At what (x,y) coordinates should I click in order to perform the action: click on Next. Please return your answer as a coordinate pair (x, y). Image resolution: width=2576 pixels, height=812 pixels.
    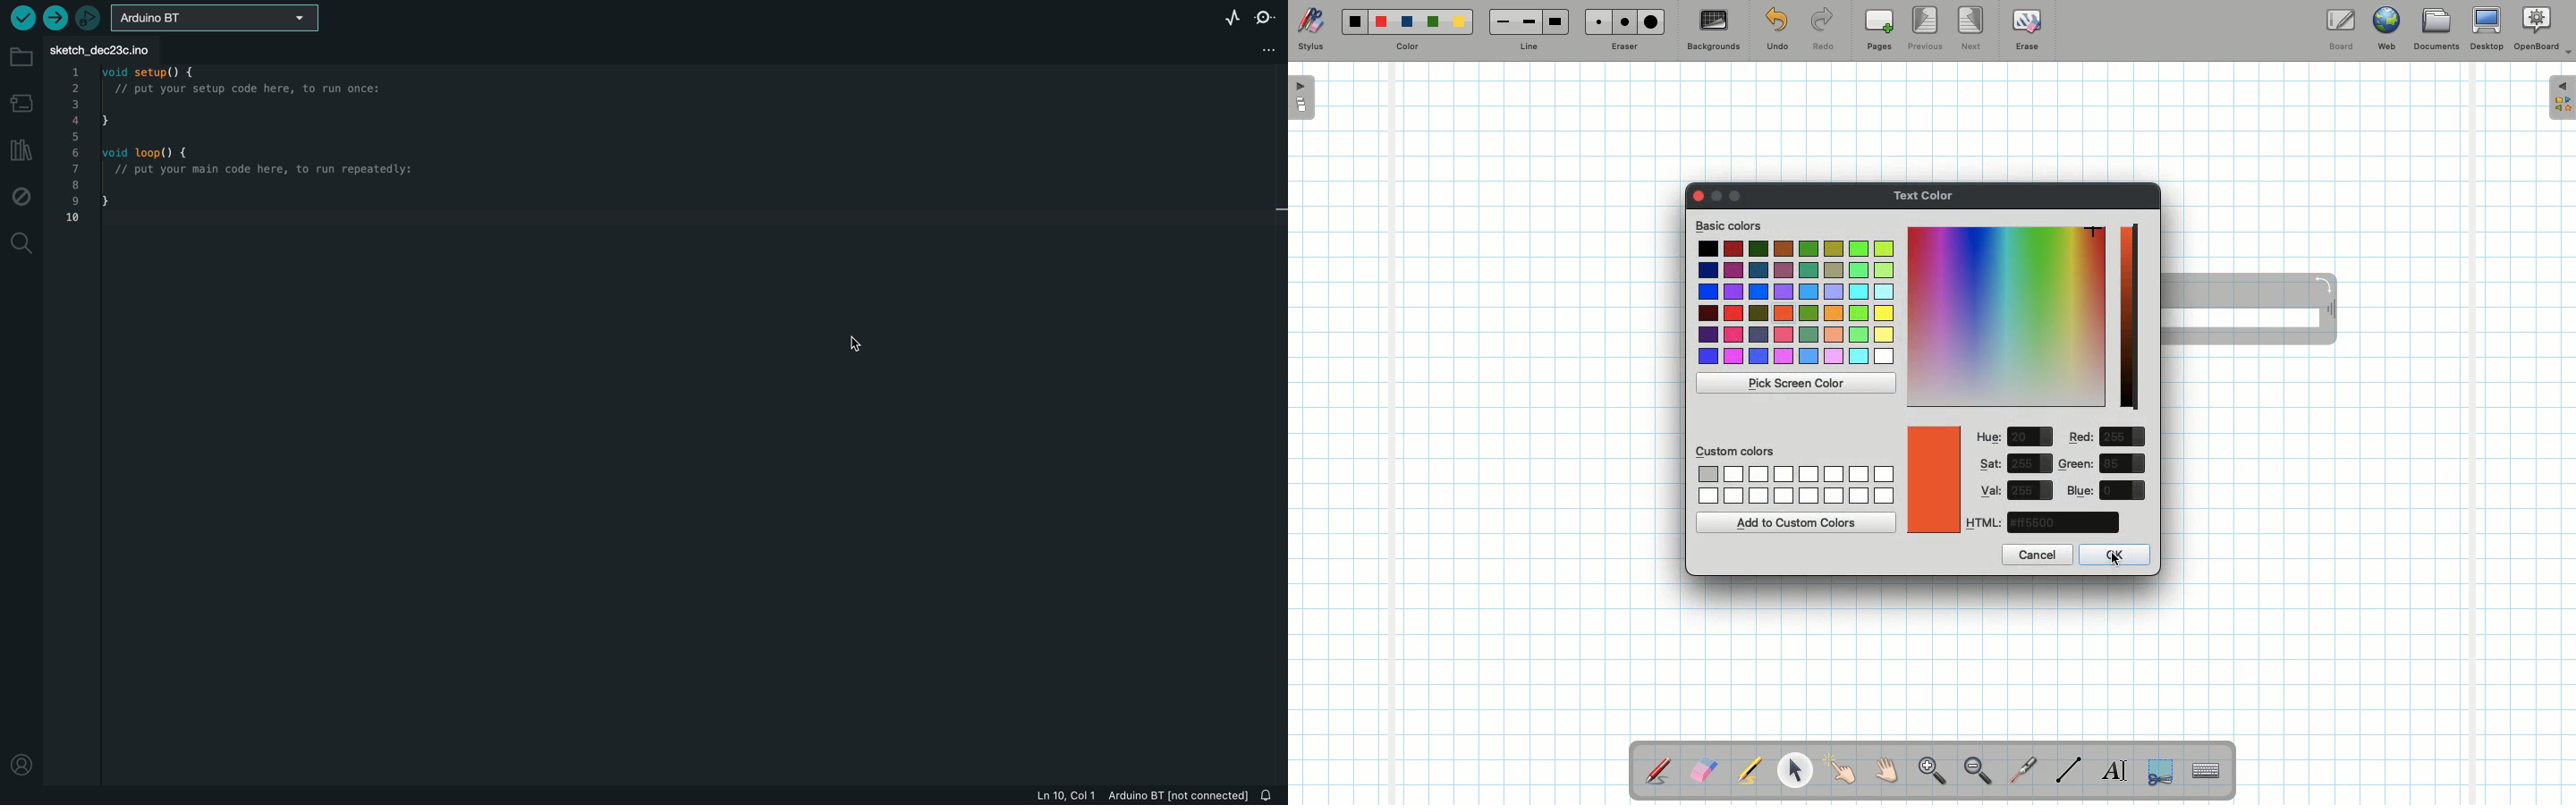
    Looking at the image, I should click on (1972, 27).